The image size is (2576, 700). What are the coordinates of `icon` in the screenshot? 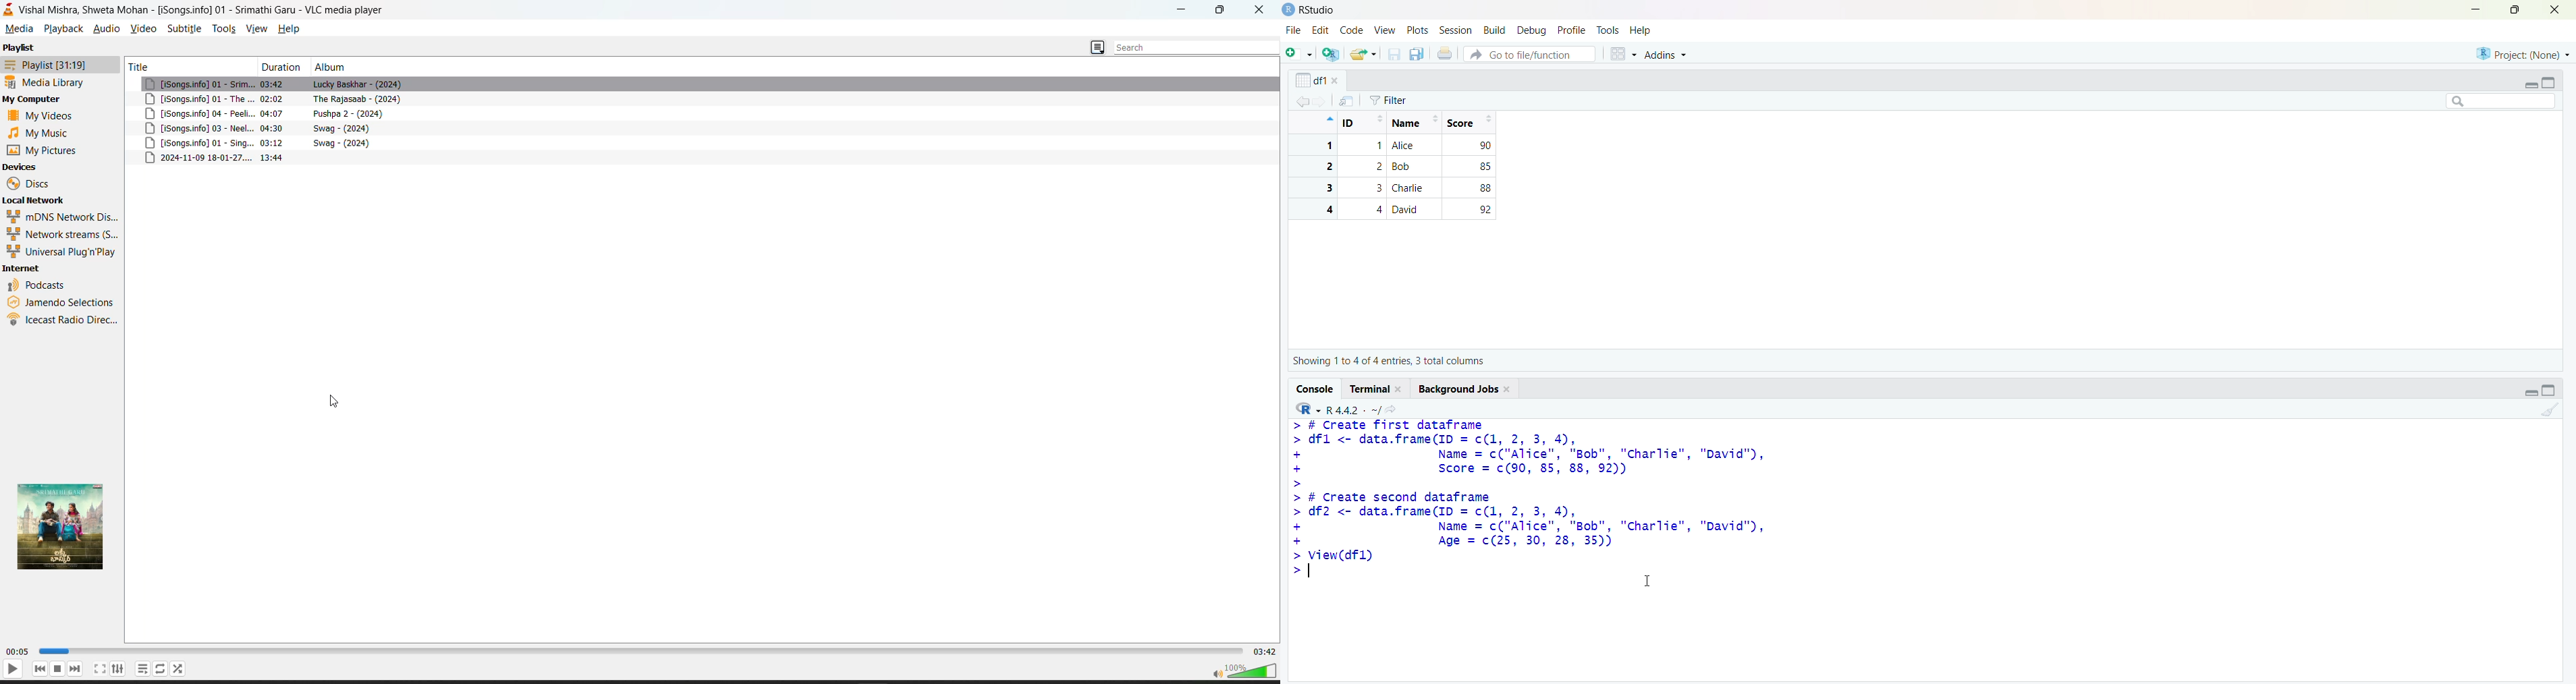 It's located at (1329, 119).